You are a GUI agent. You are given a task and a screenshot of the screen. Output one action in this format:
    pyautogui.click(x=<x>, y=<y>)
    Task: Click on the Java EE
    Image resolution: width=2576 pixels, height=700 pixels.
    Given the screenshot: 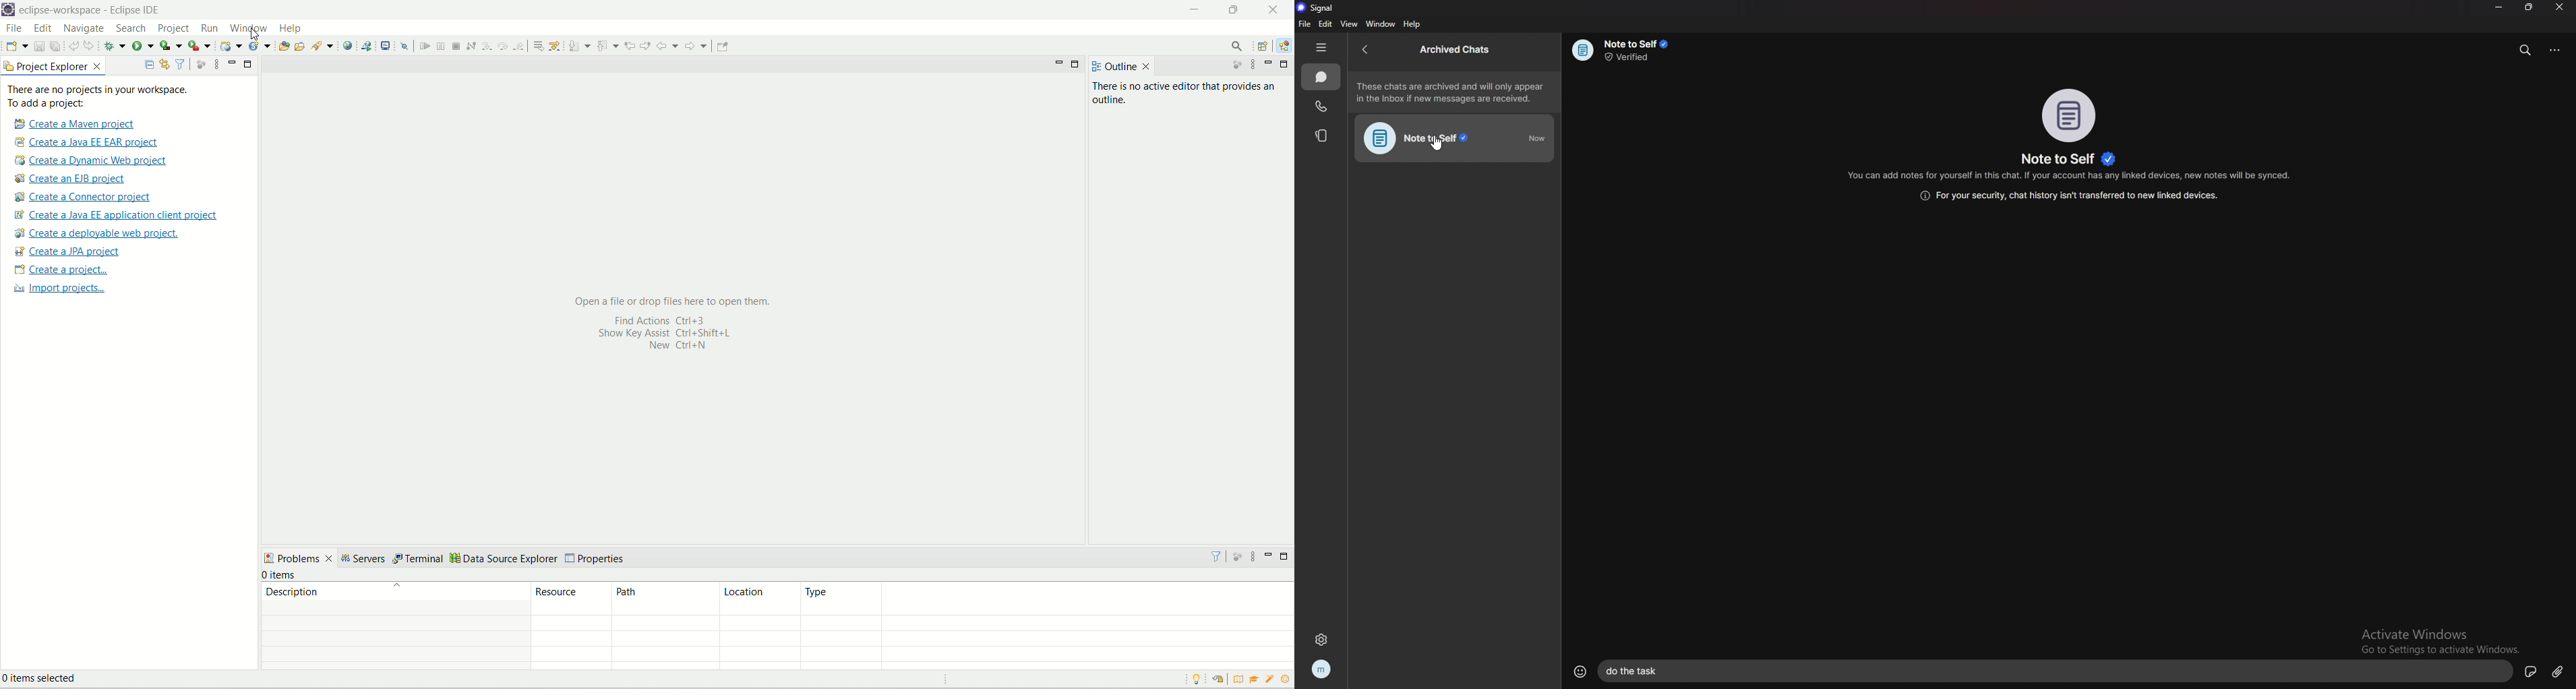 What is the action you would take?
    pyautogui.click(x=1282, y=48)
    